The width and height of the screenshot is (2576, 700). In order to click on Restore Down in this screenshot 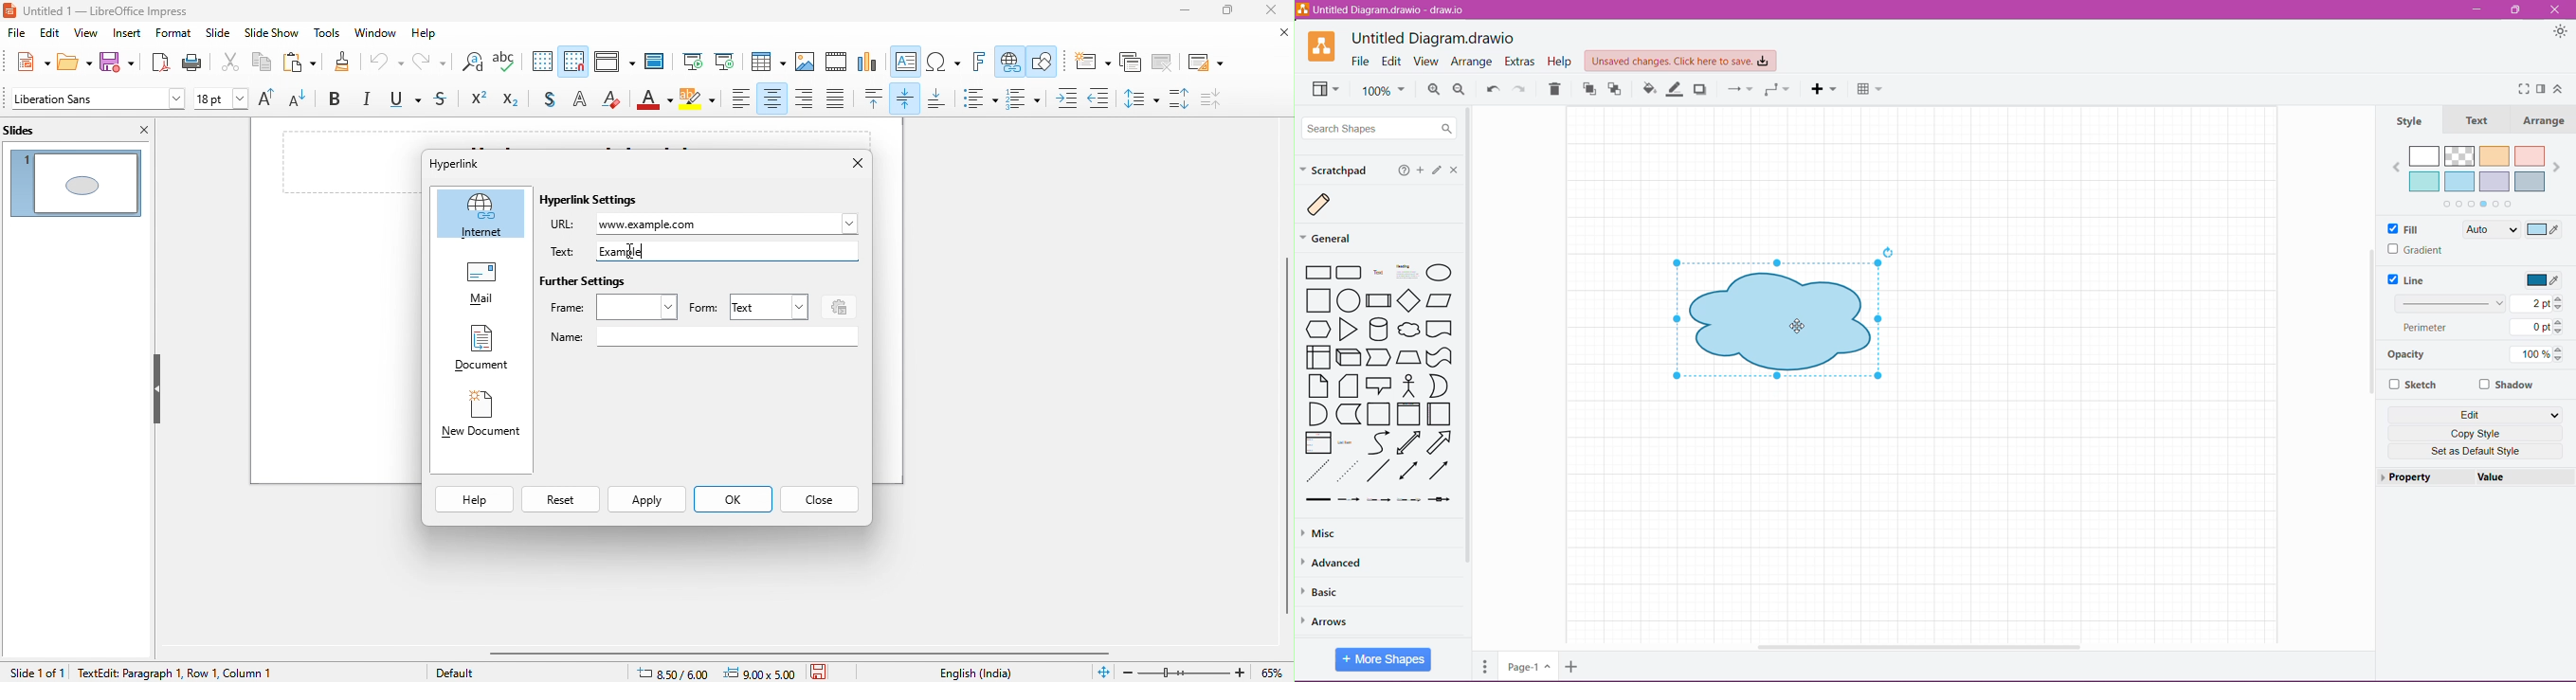, I will do `click(2518, 10)`.